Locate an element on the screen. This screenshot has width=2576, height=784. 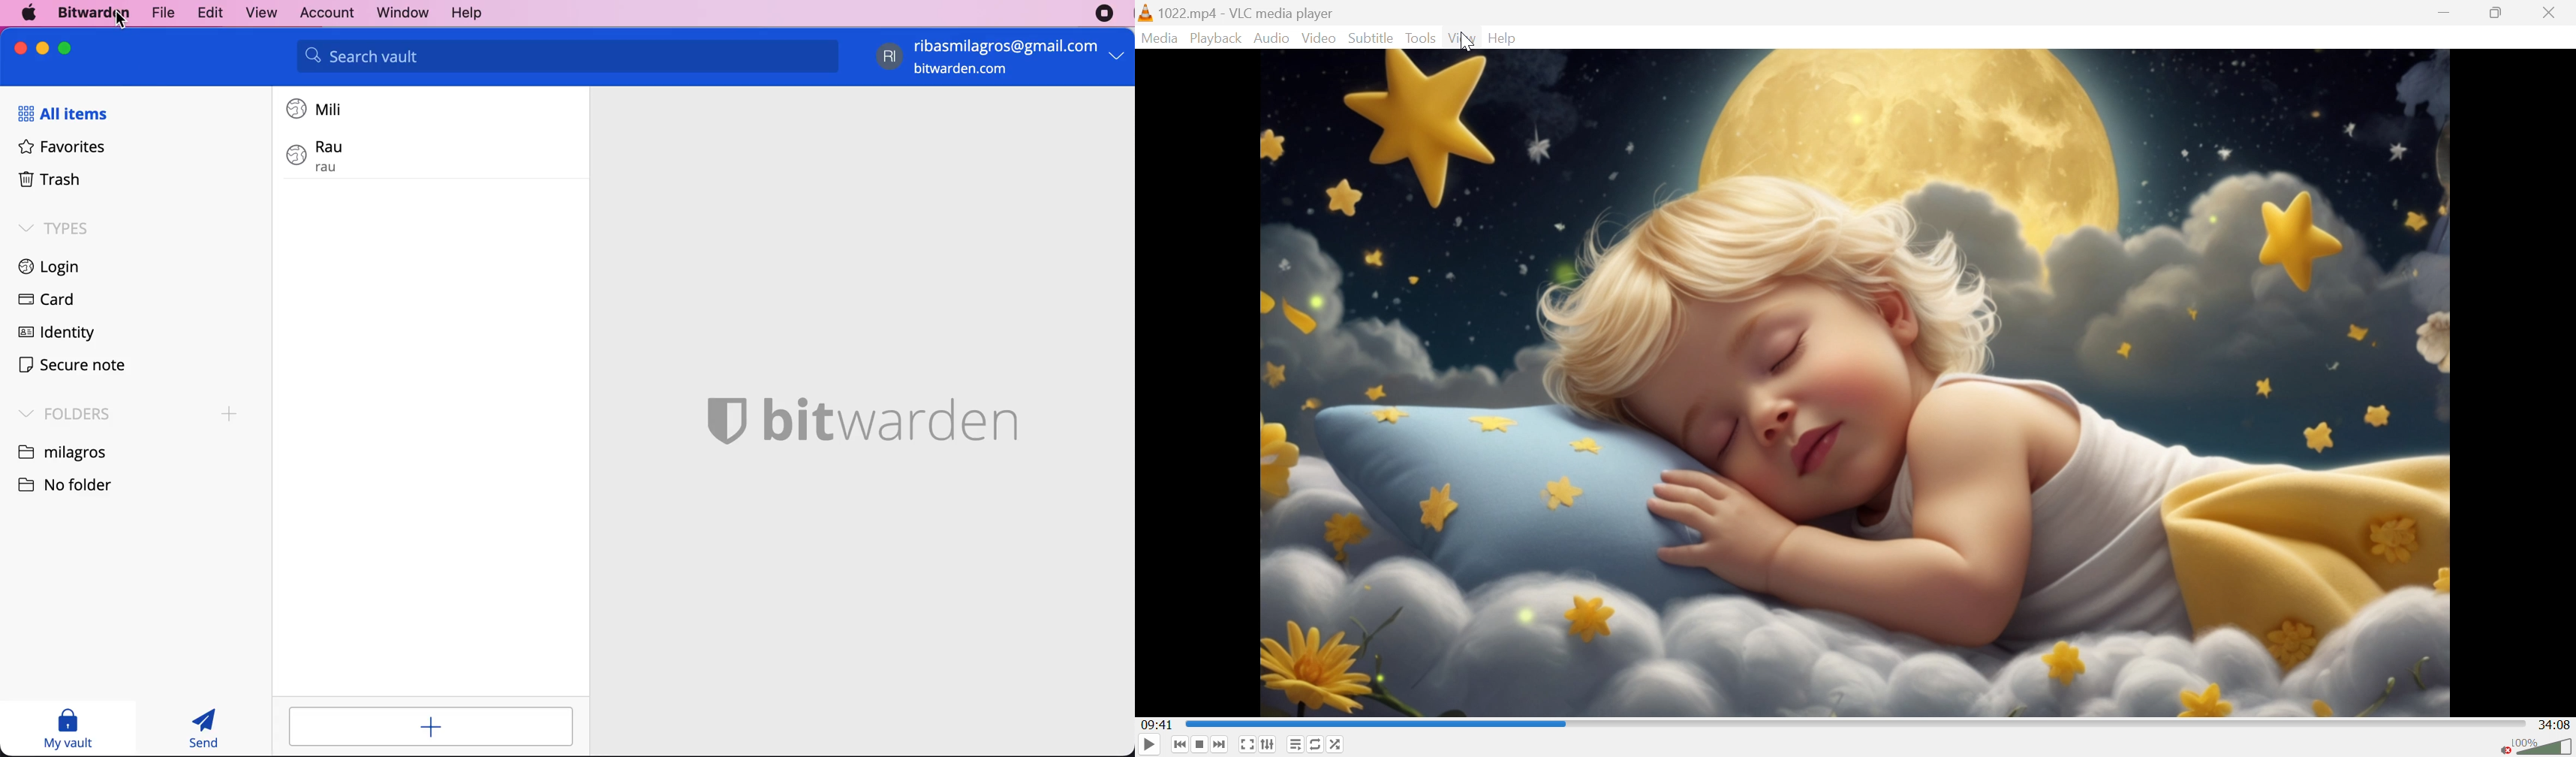
folders is located at coordinates (61, 412).